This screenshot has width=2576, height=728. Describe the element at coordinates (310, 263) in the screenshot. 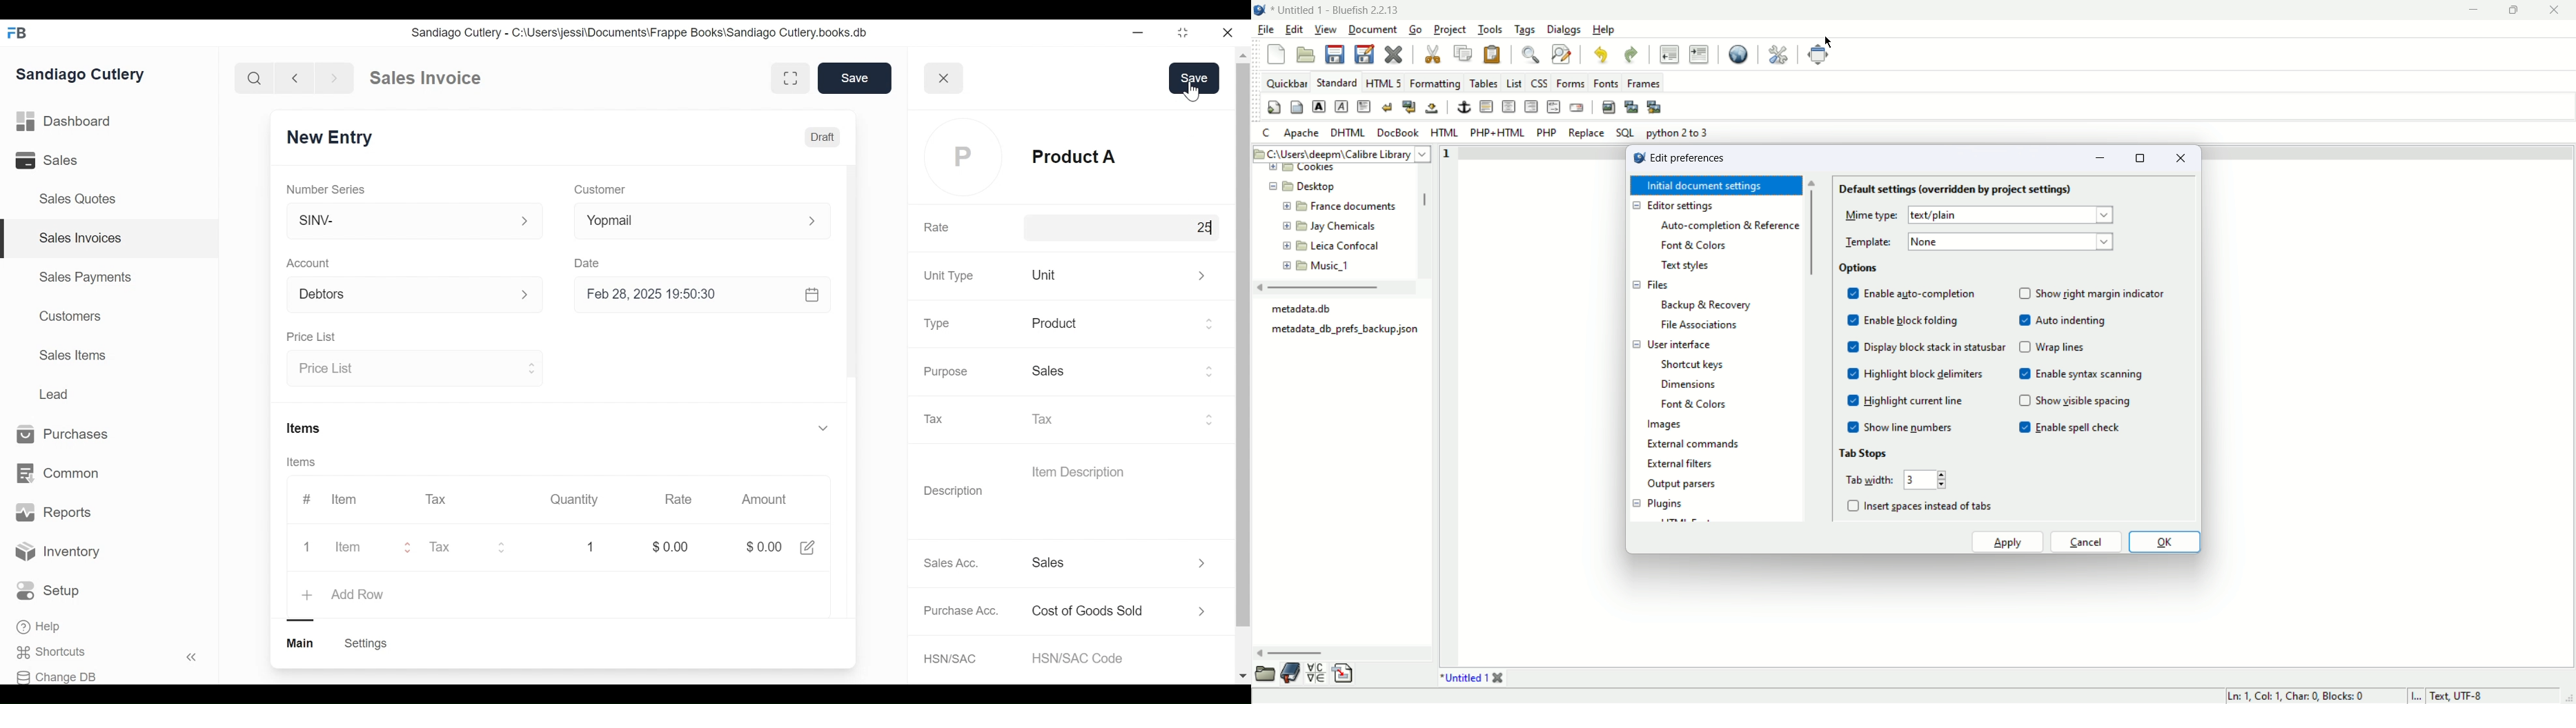

I see `Account` at that location.